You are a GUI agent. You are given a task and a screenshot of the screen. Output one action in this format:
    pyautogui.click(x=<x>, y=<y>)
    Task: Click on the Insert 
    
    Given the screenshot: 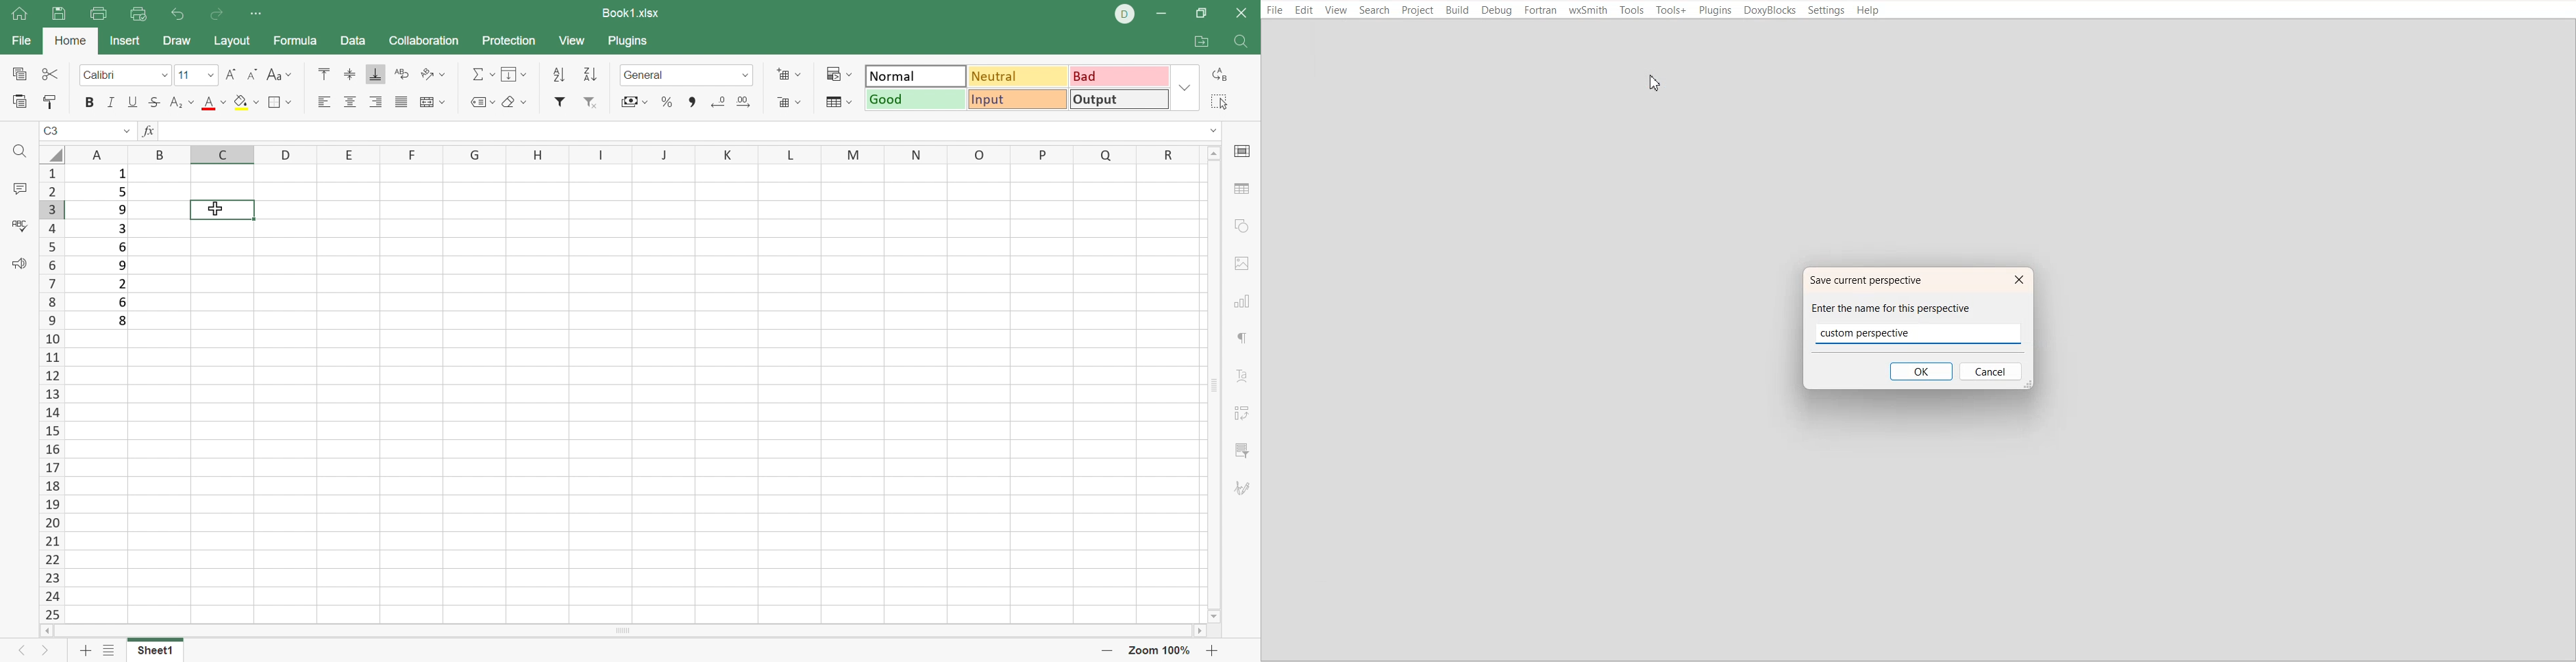 What is the action you would take?
    pyautogui.click(x=789, y=74)
    